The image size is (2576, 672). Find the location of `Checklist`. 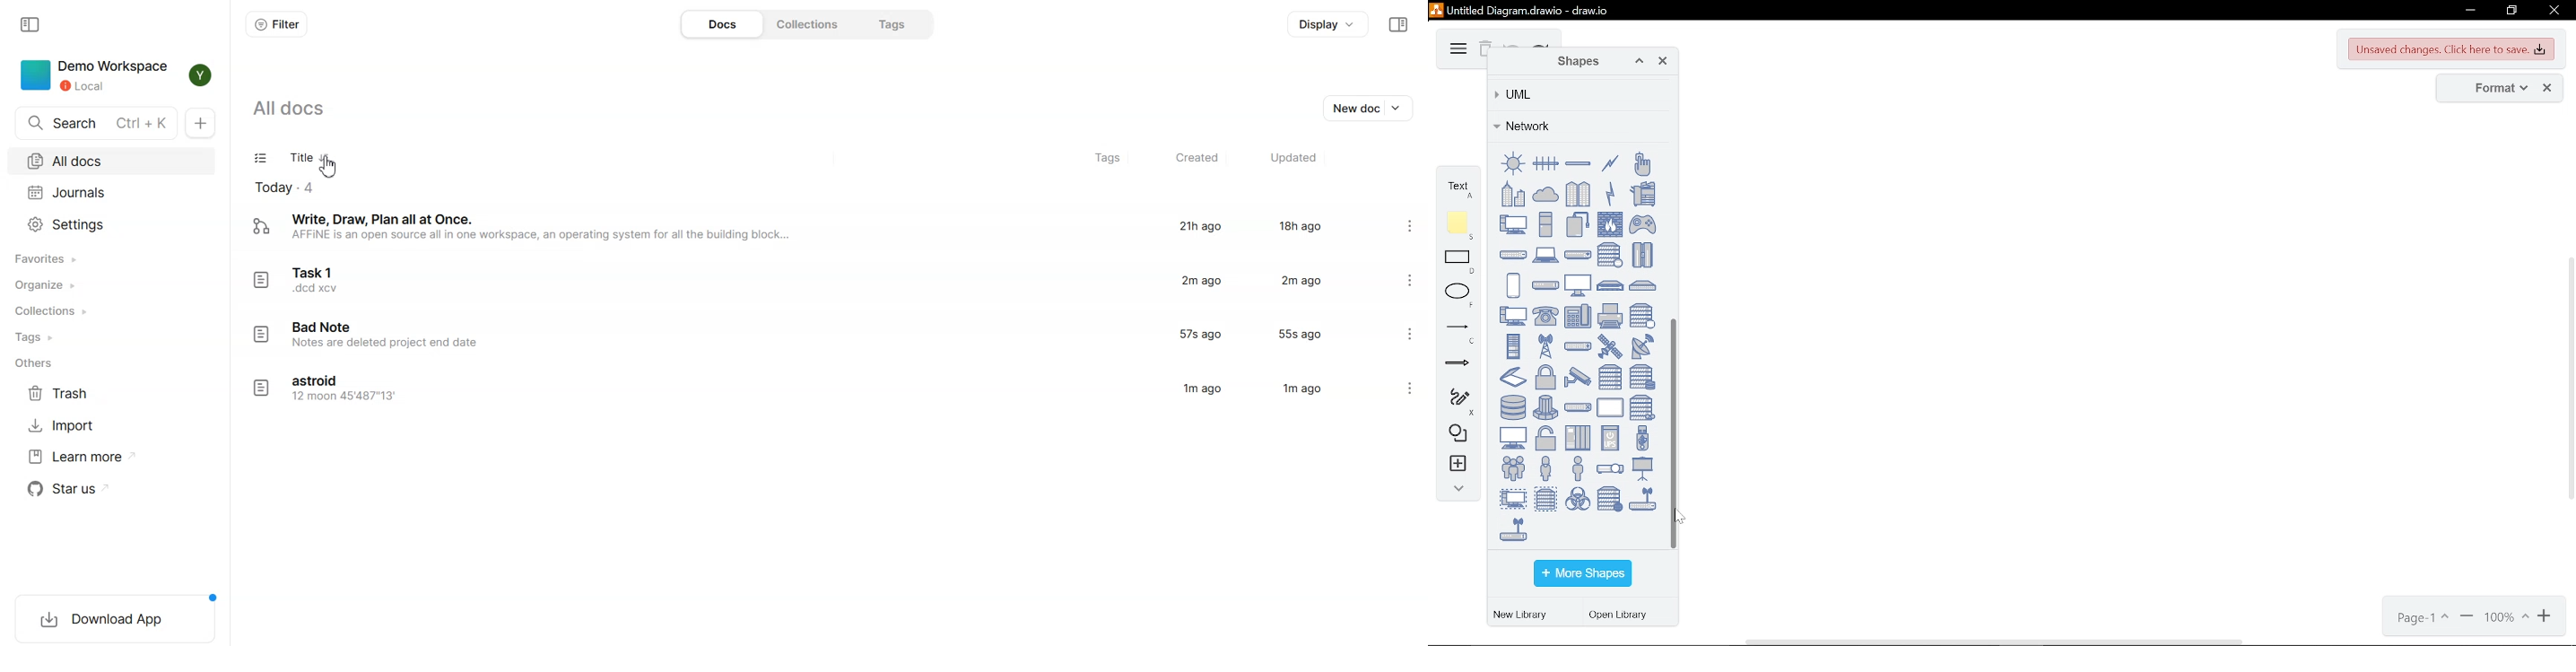

Checklist is located at coordinates (260, 158).